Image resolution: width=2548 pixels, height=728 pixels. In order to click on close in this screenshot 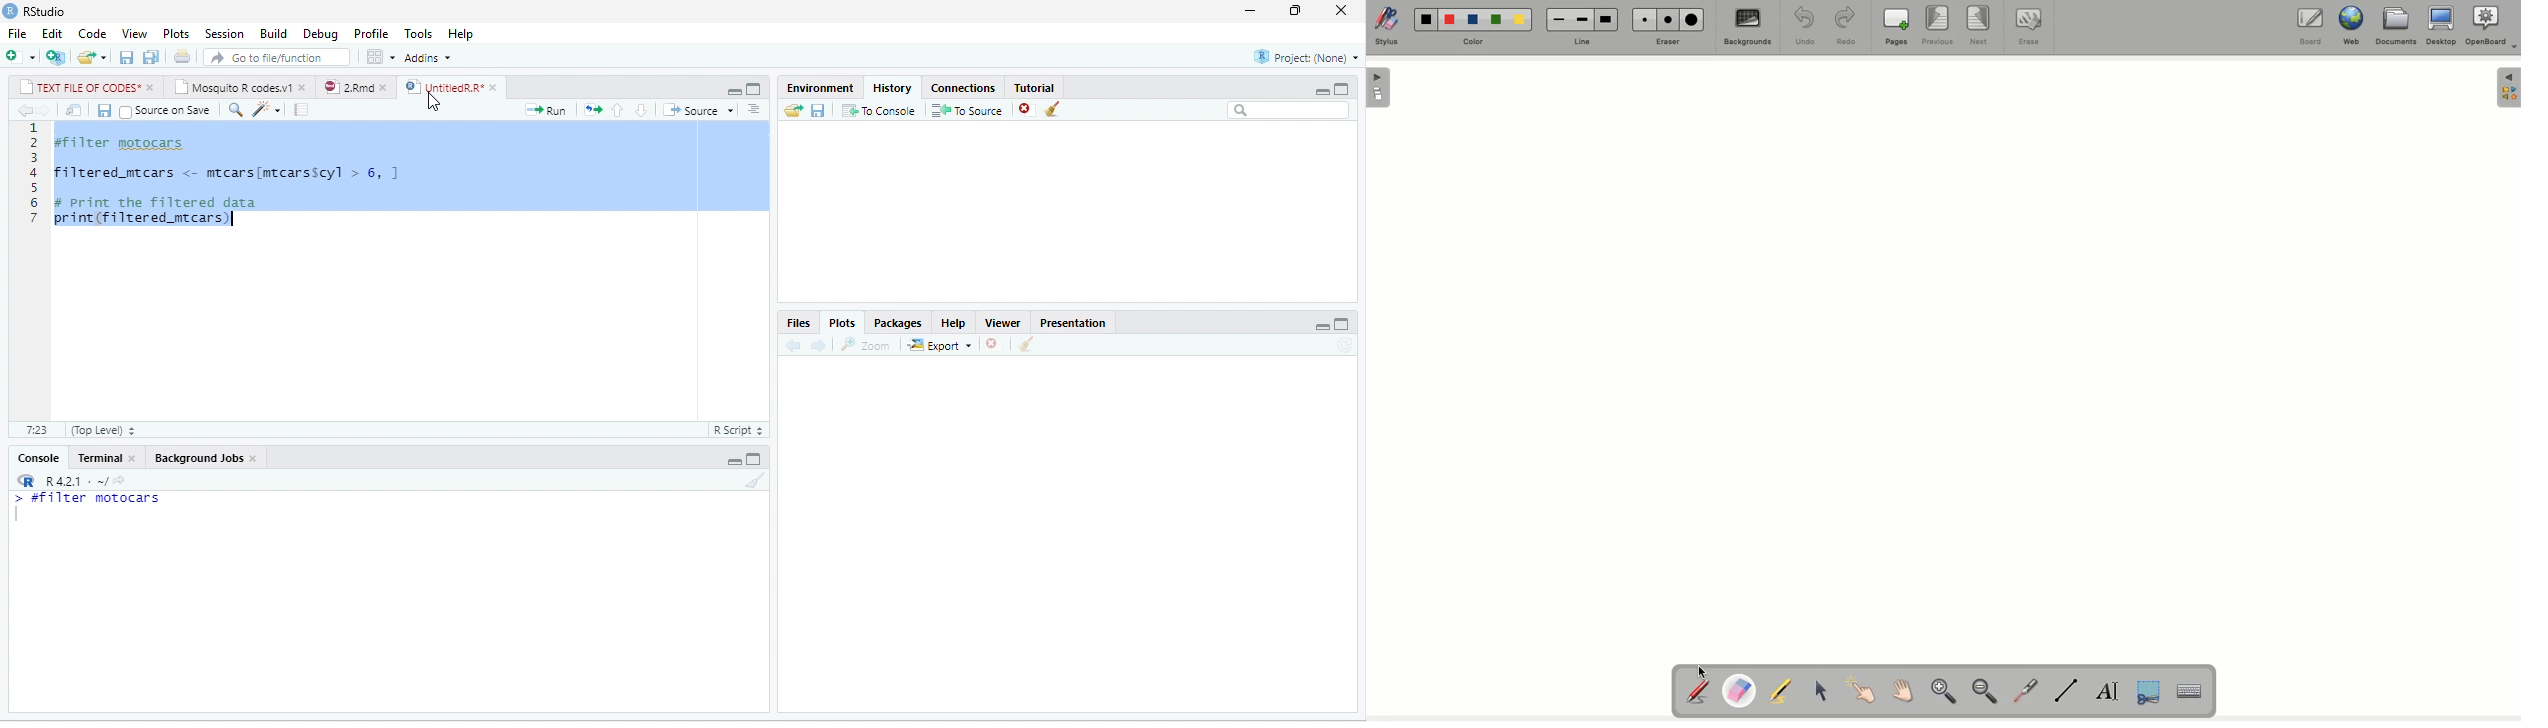, I will do `click(304, 89)`.